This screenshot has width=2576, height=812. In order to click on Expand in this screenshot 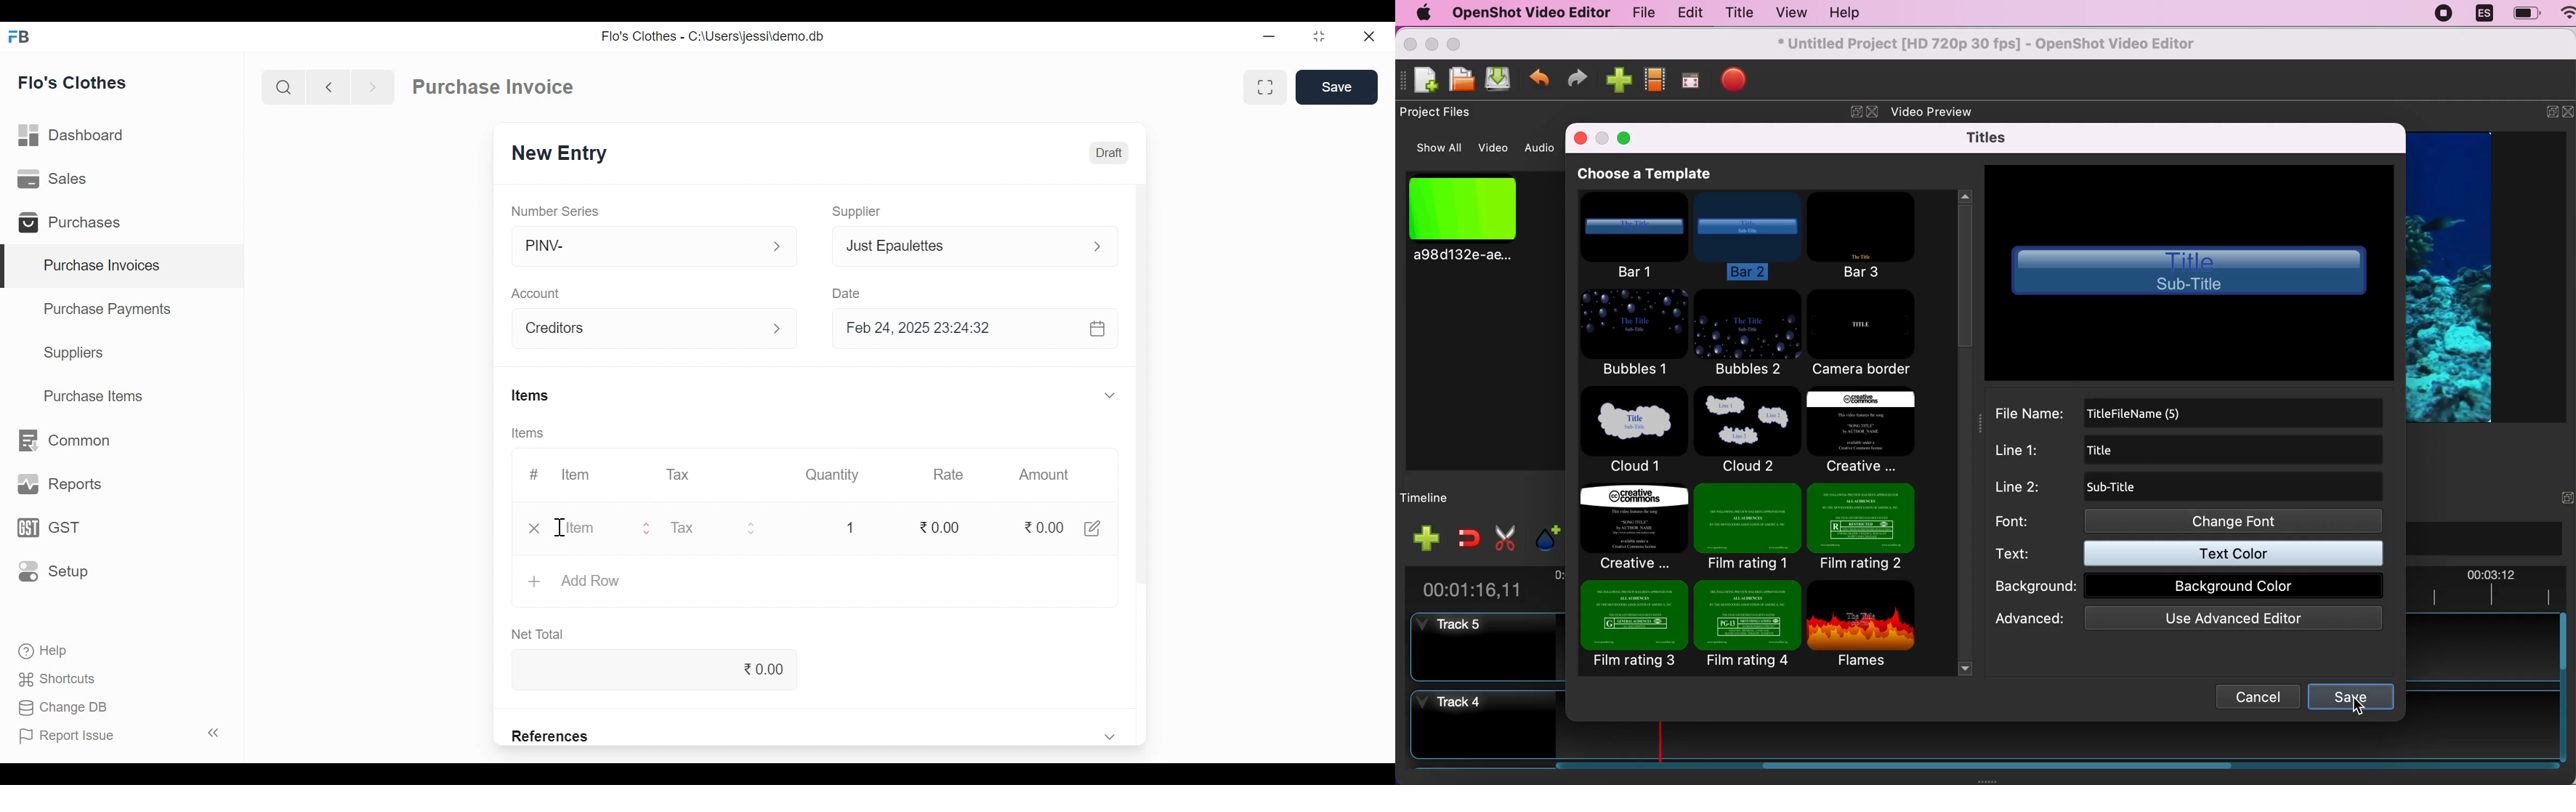, I will do `click(1110, 735)`.